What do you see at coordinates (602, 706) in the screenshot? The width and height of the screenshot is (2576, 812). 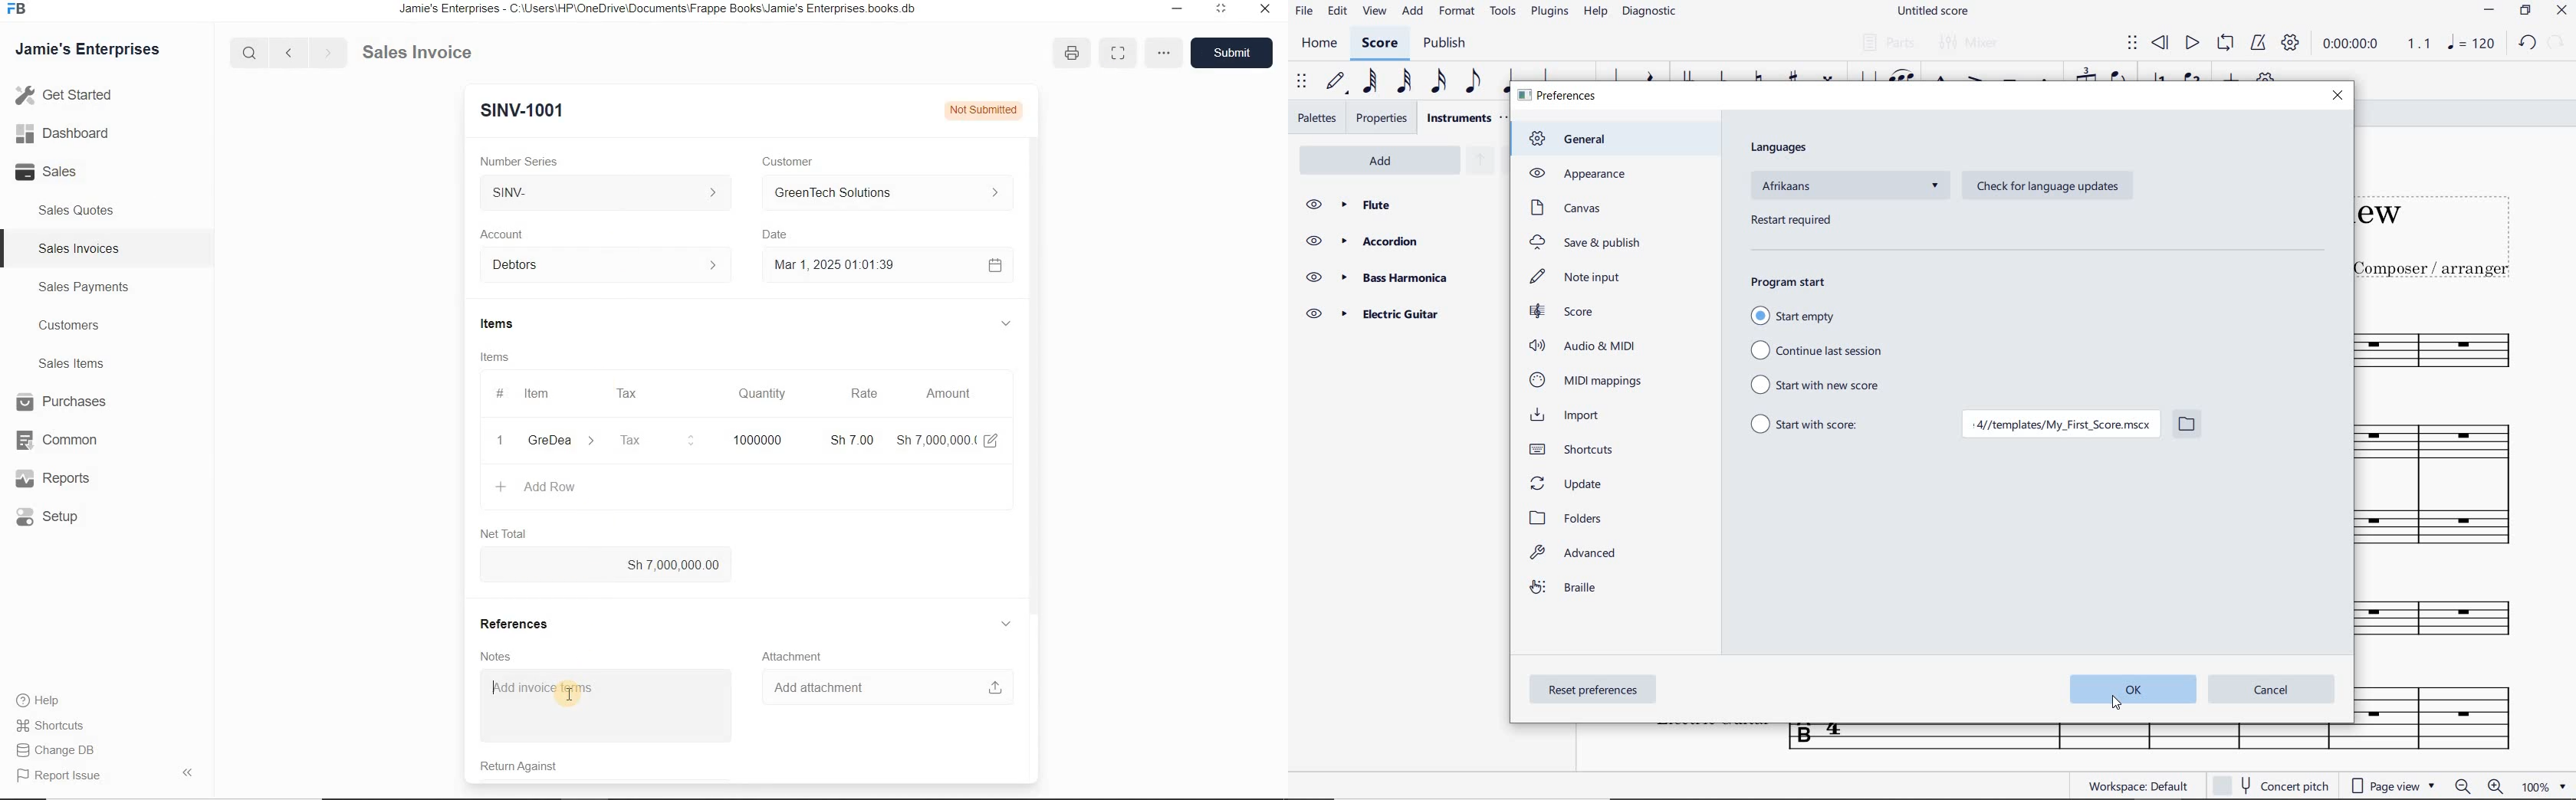 I see `Add invoice tgrms` at bounding box center [602, 706].